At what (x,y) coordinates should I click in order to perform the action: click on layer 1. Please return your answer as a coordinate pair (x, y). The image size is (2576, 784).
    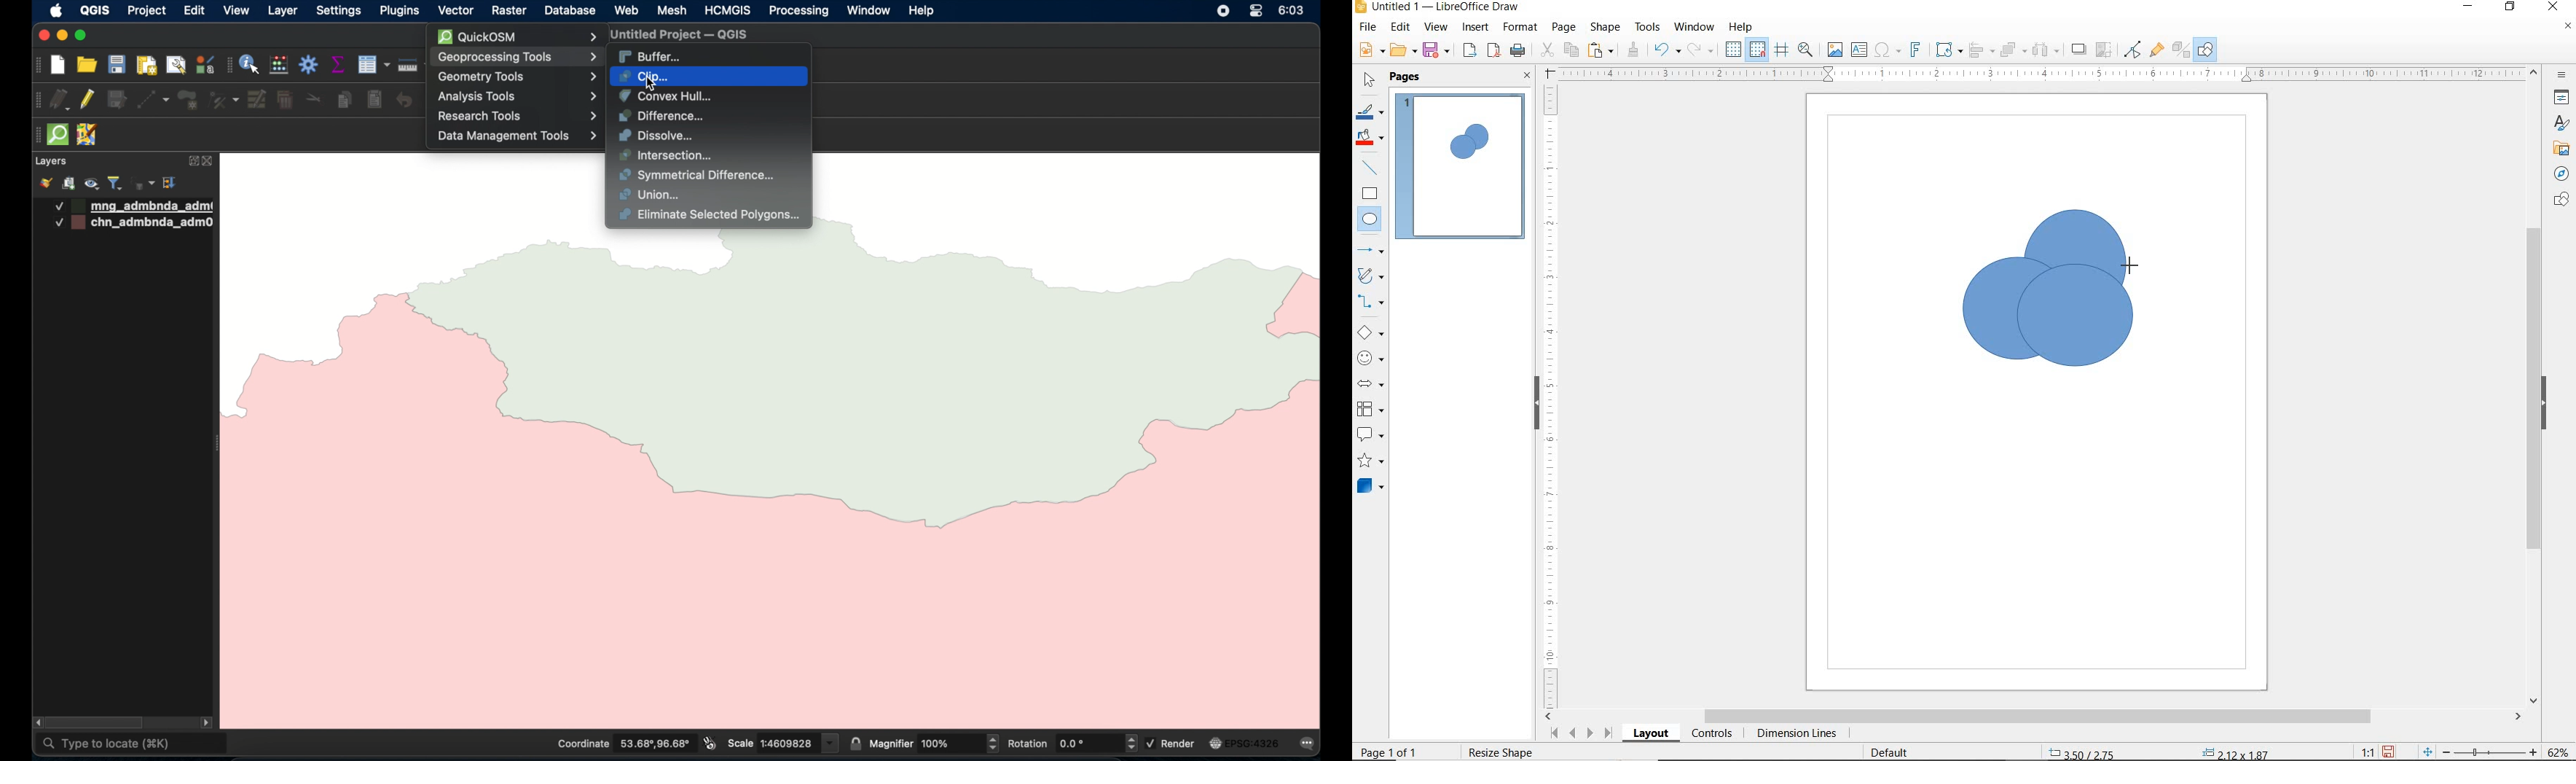
    Looking at the image, I should click on (135, 206).